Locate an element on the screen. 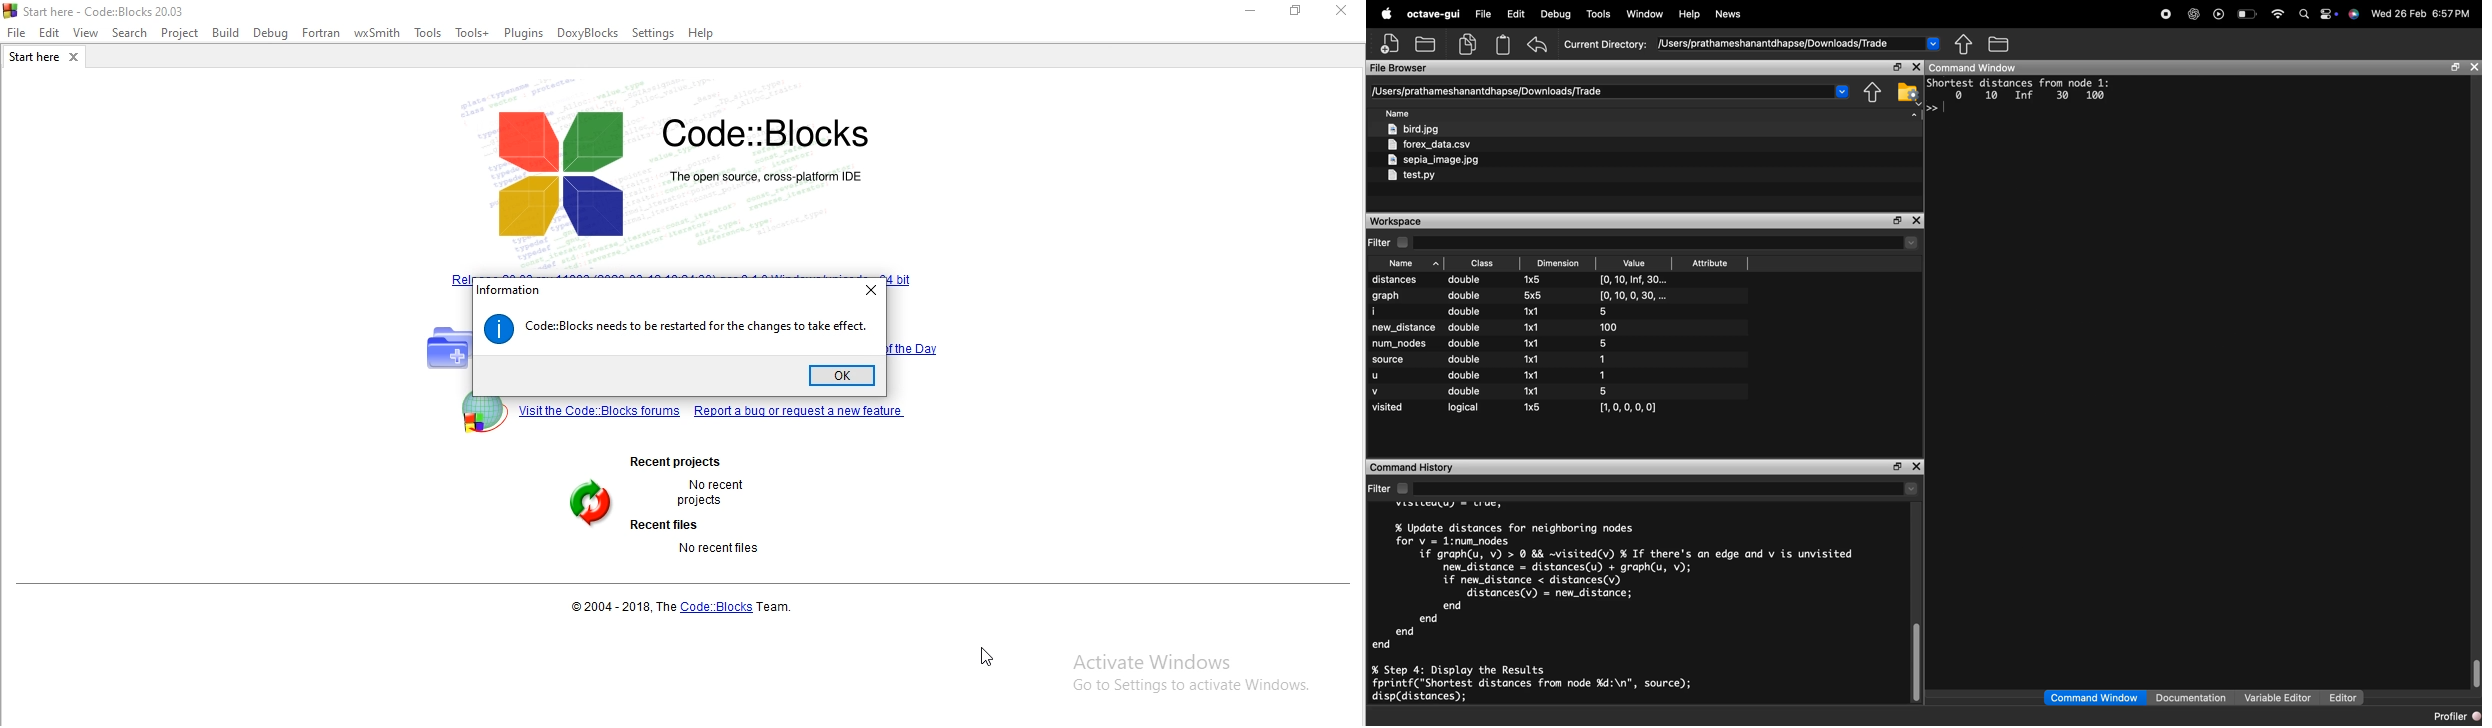 The width and height of the screenshot is (2492, 728). Recent projects is located at coordinates (685, 462).